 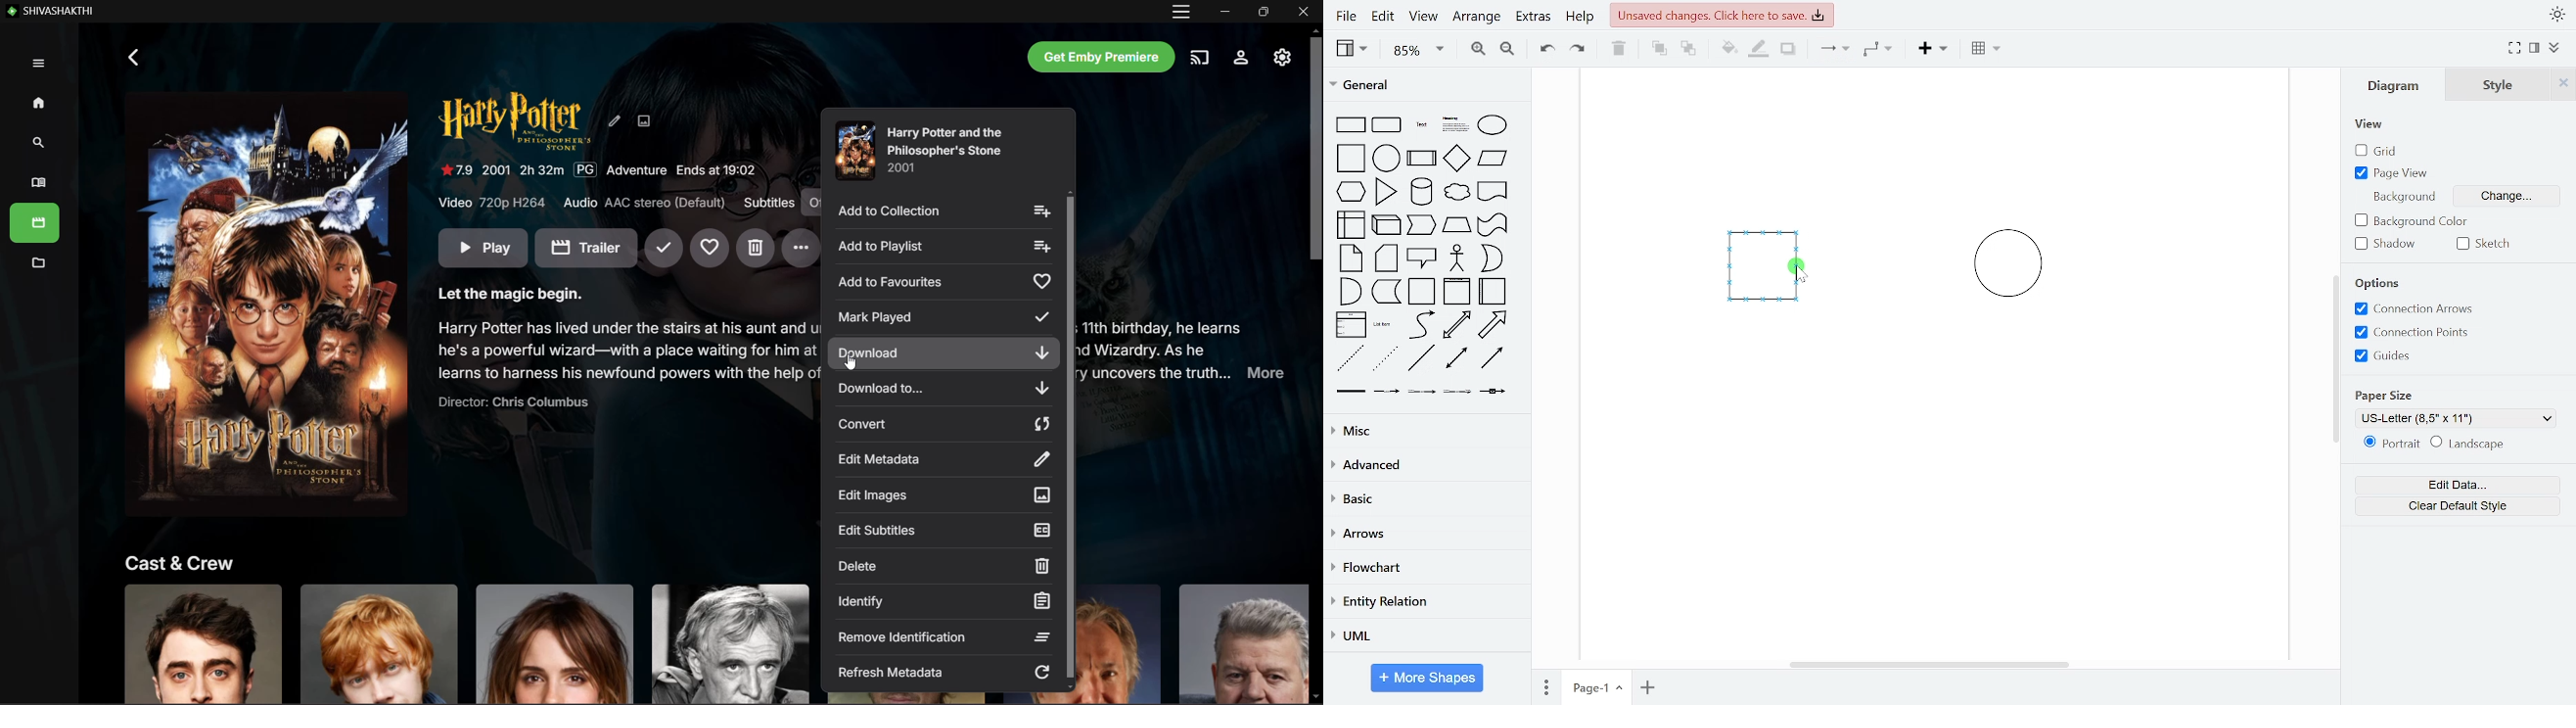 I want to click on Delete, so click(x=945, y=566).